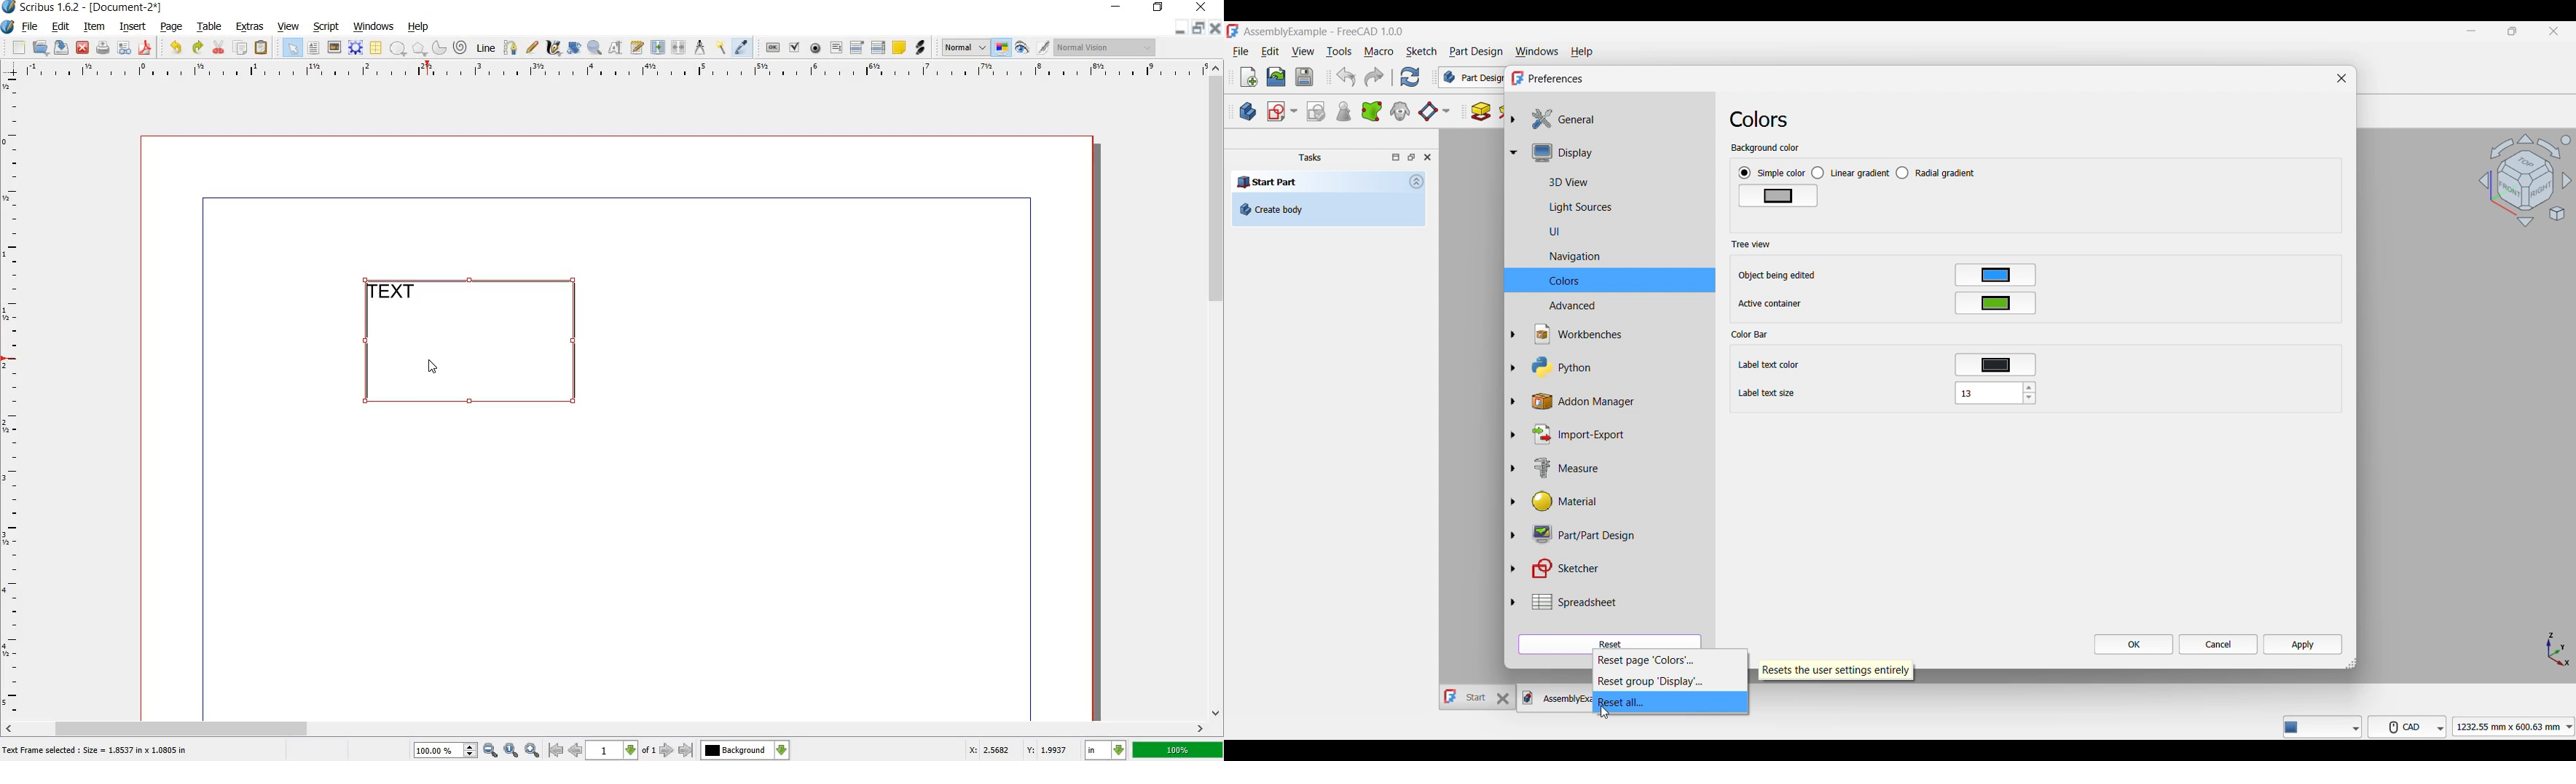  Describe the element at coordinates (2342, 78) in the screenshot. I see `Close` at that location.